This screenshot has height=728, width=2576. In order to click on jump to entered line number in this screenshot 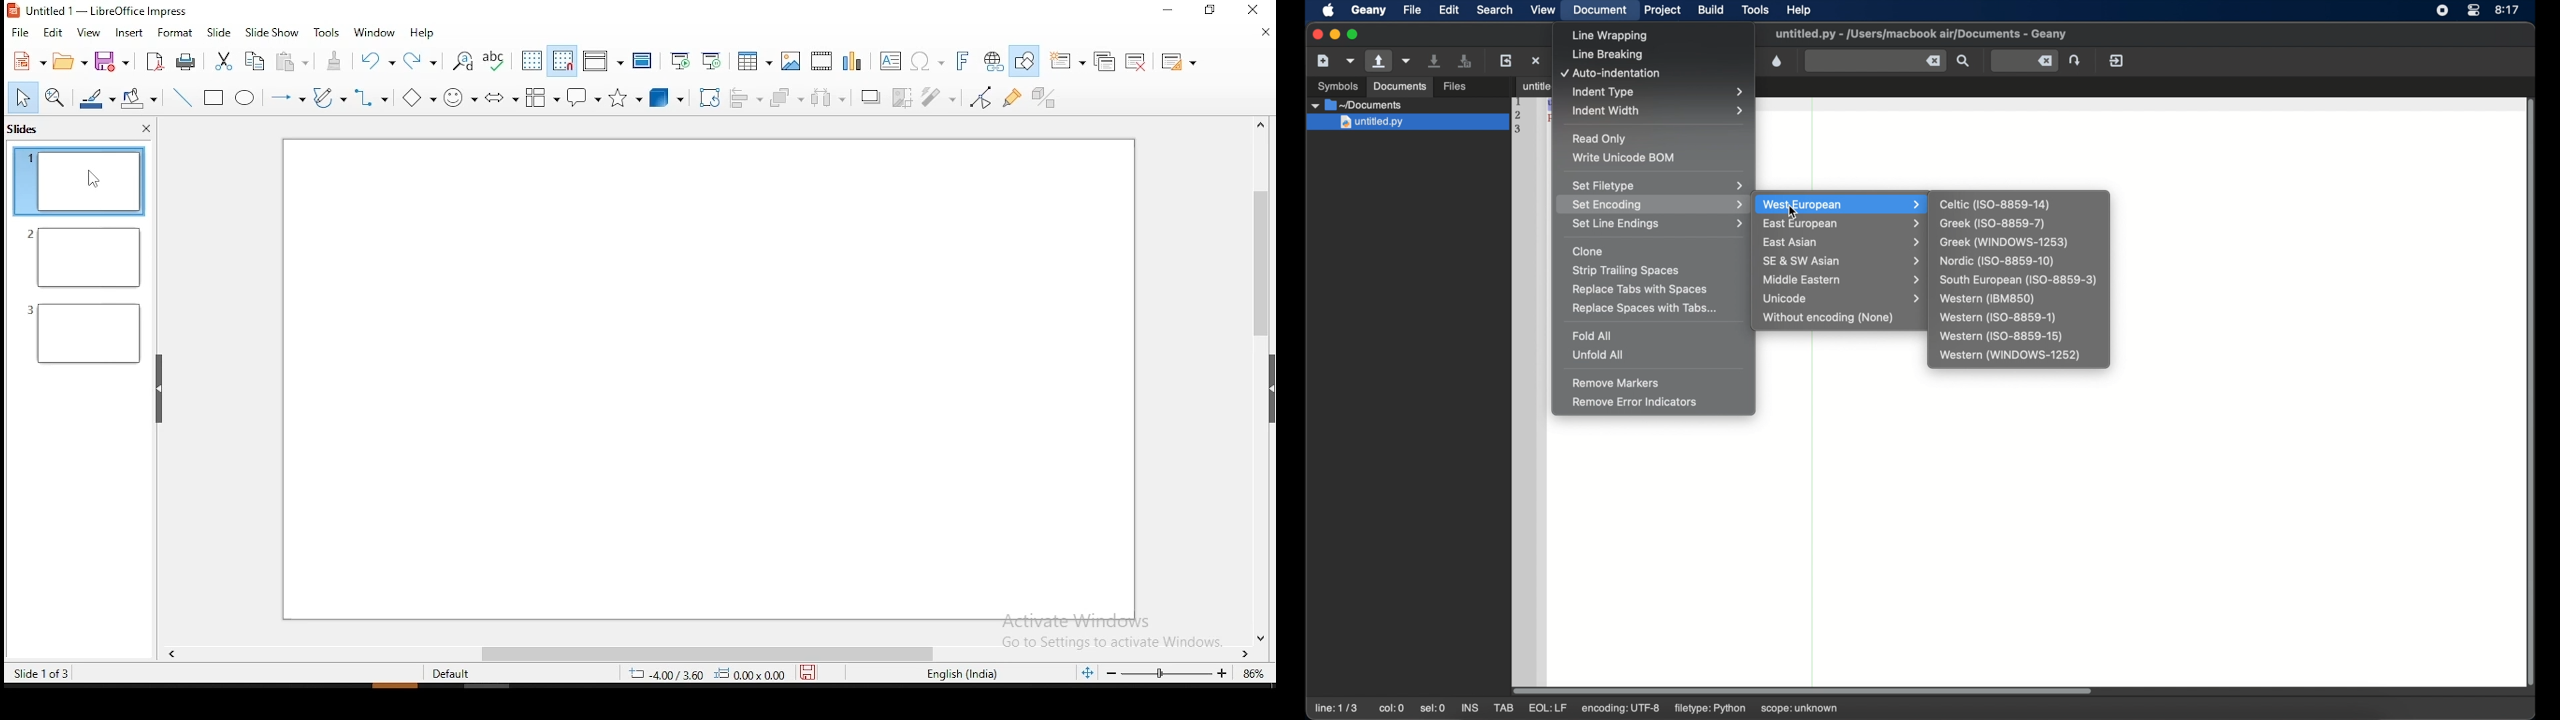, I will do `click(2025, 61)`.